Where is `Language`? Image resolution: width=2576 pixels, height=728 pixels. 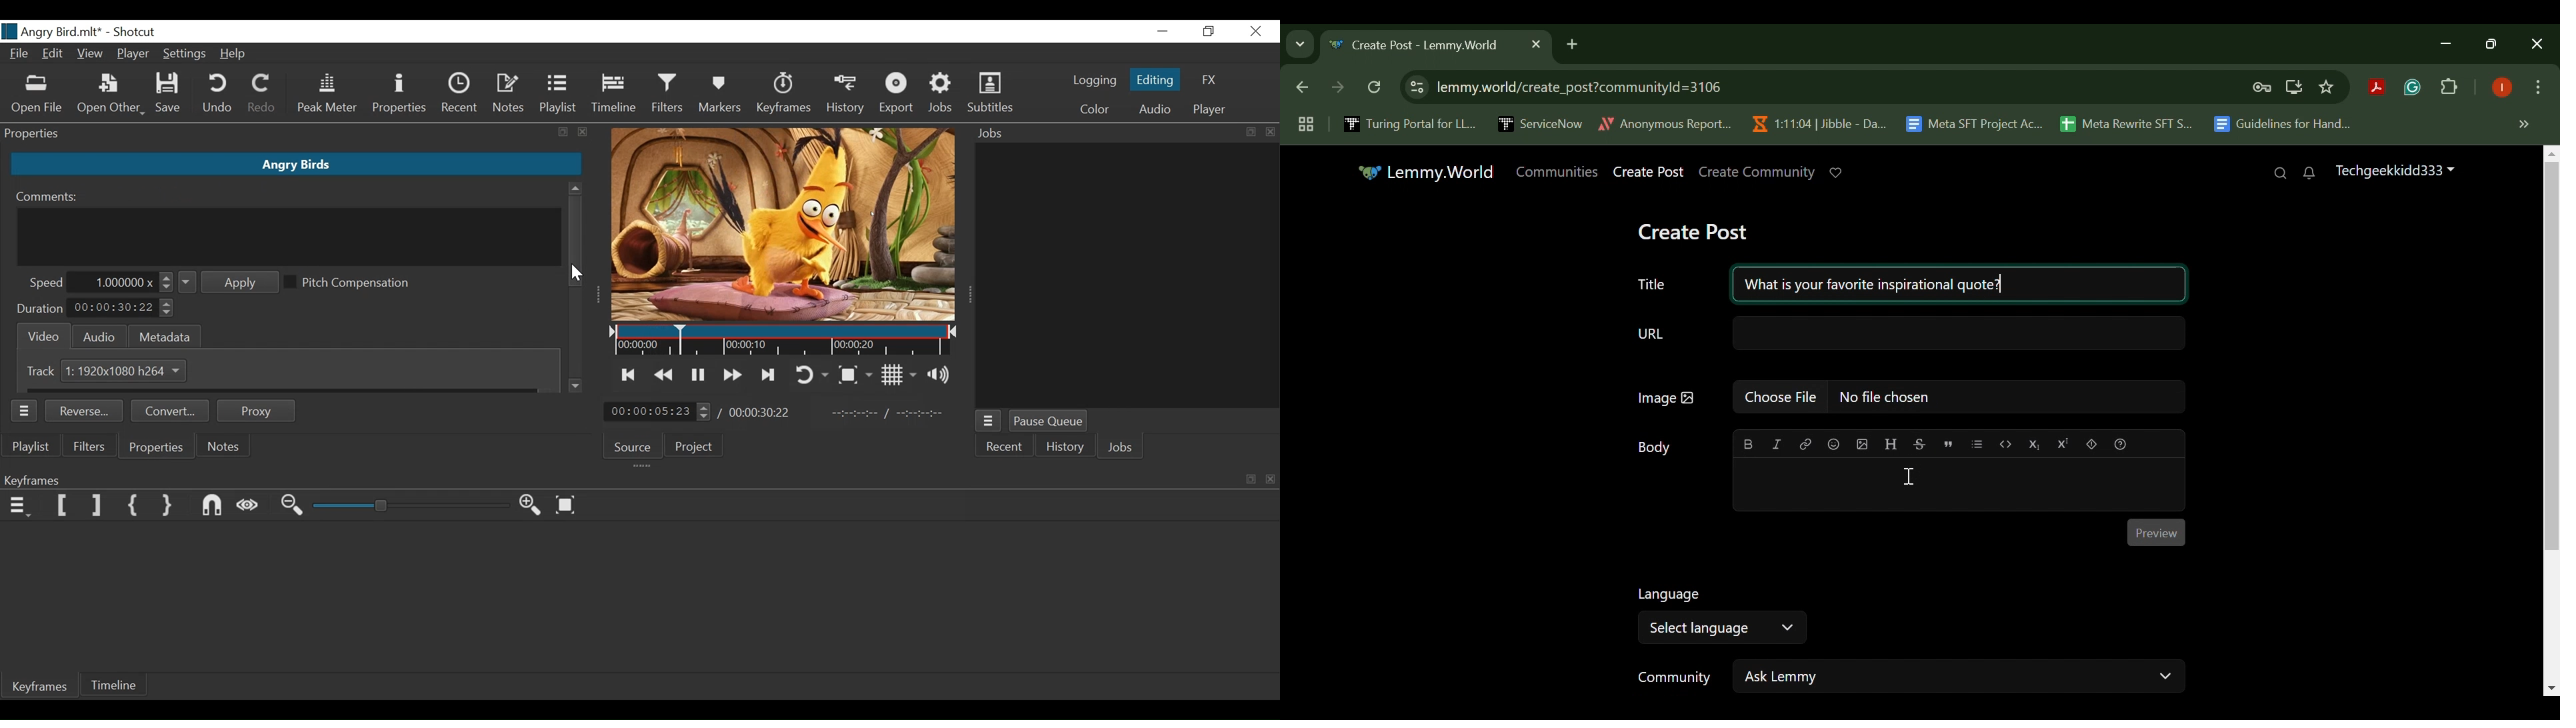 Language is located at coordinates (1666, 593).